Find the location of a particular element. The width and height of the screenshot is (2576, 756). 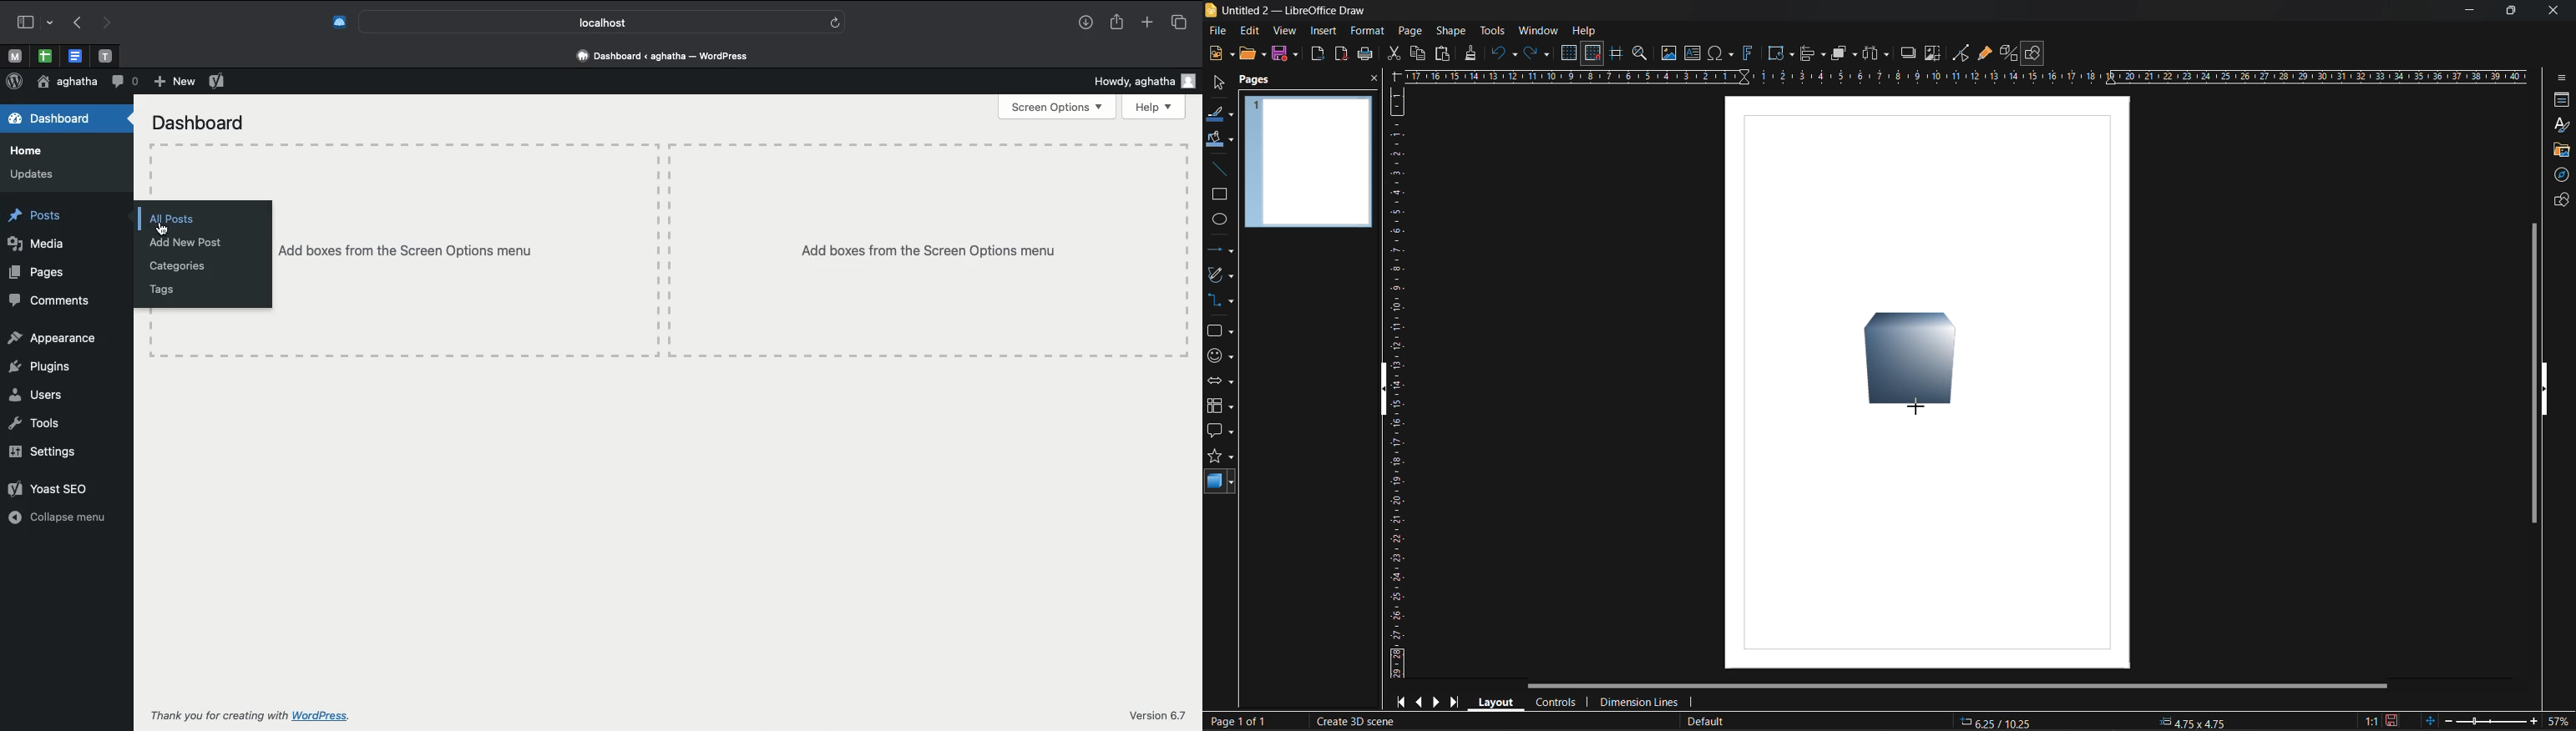

Click all posts is located at coordinates (177, 219).